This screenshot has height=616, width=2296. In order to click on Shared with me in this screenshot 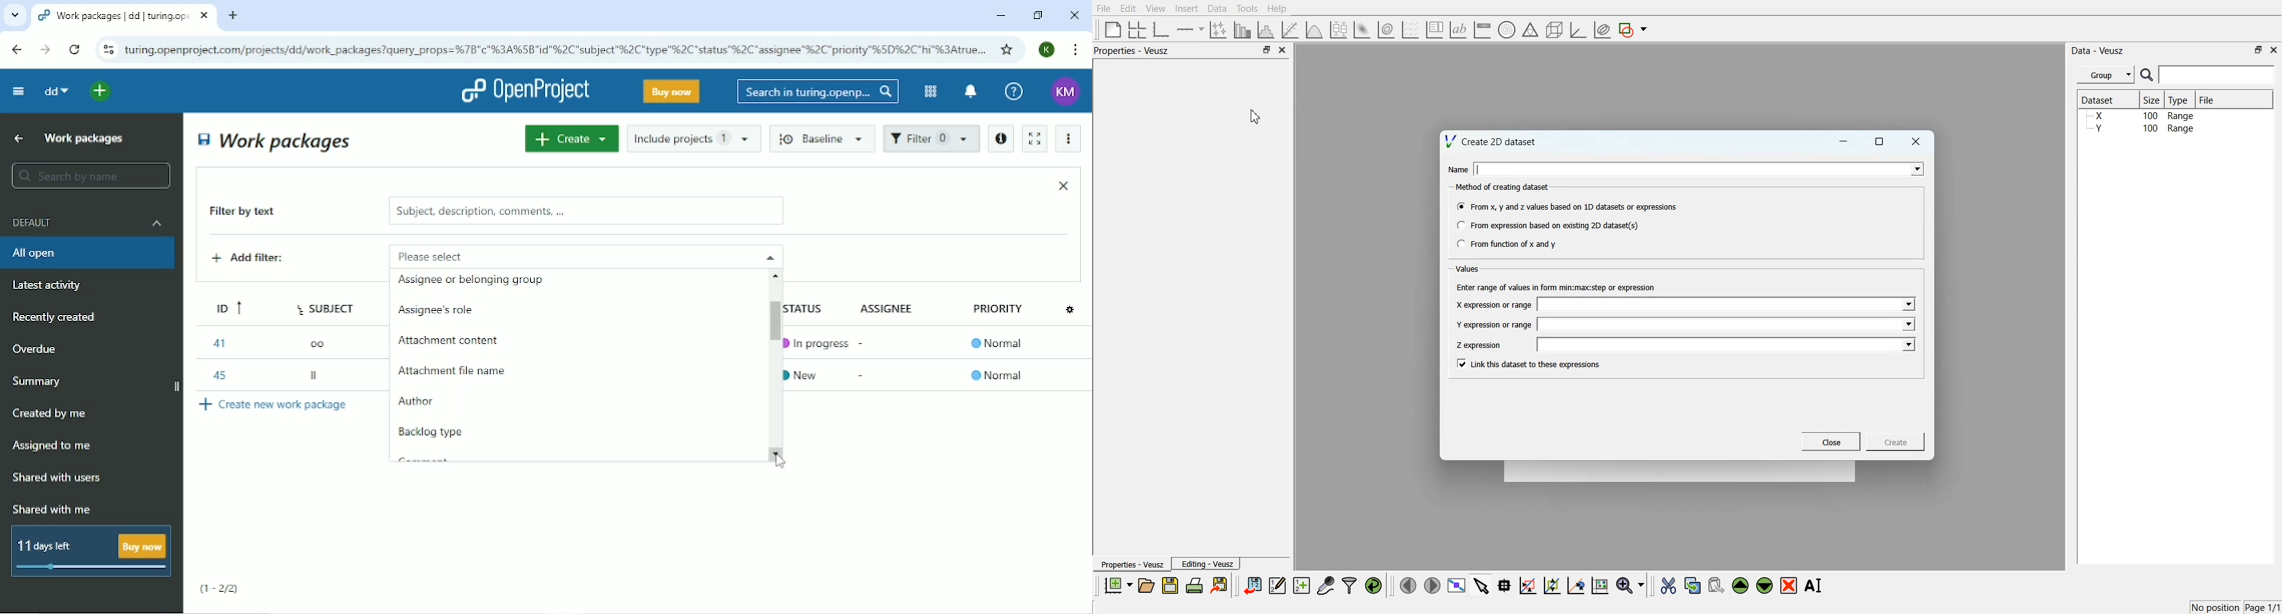, I will do `click(54, 509)`.